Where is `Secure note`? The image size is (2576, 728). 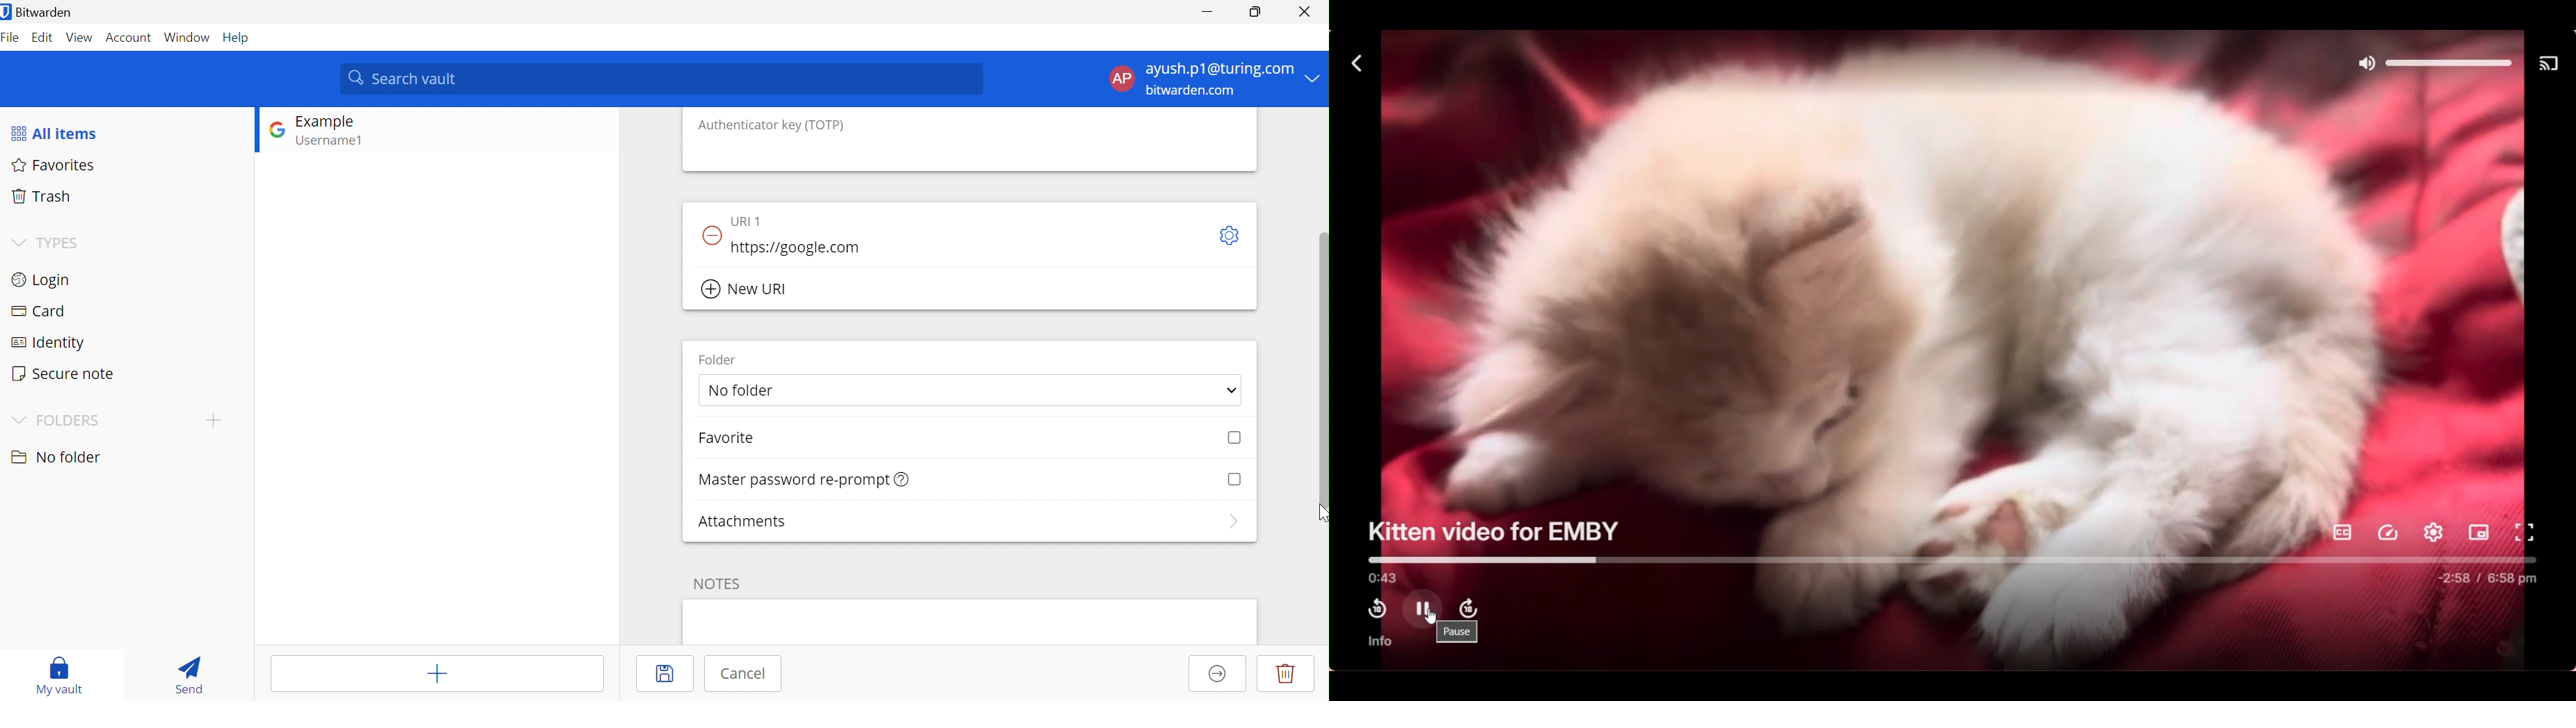 Secure note is located at coordinates (64, 373).